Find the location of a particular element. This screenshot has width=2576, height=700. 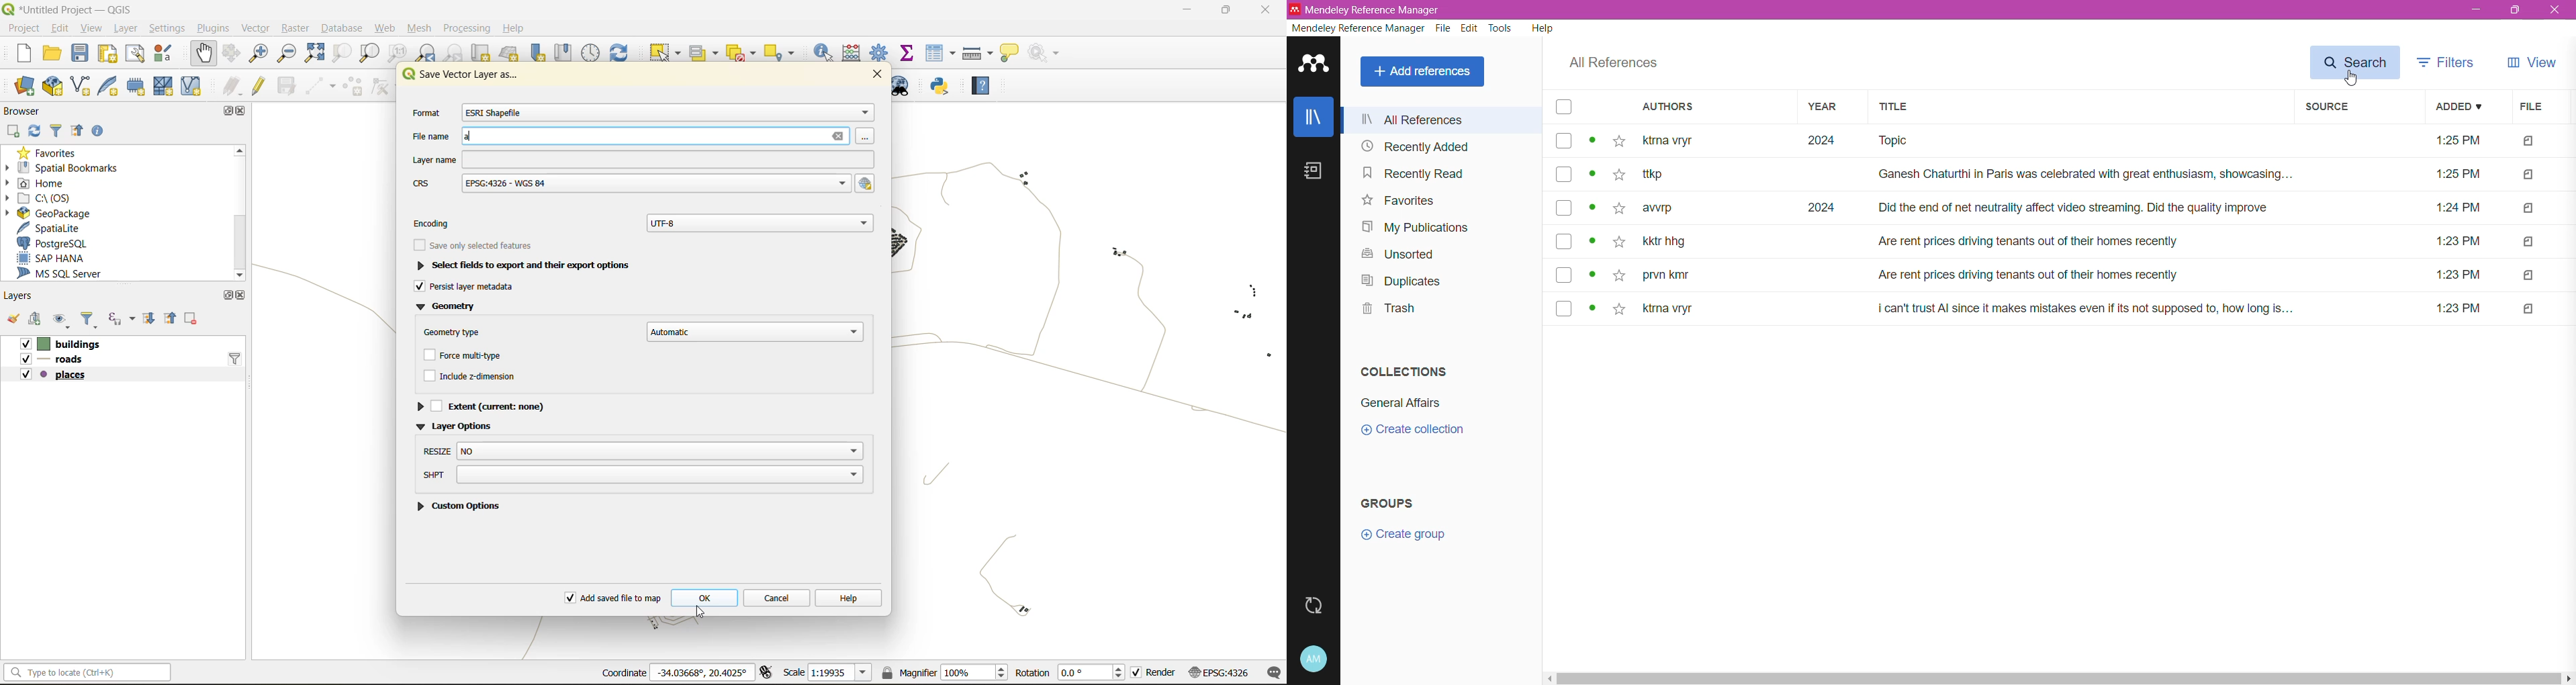

ktrna vryr i can't trust Al since it makes mistakes even if its not supposed to, how long is... 1:23 PM is located at coordinates (2066, 309).